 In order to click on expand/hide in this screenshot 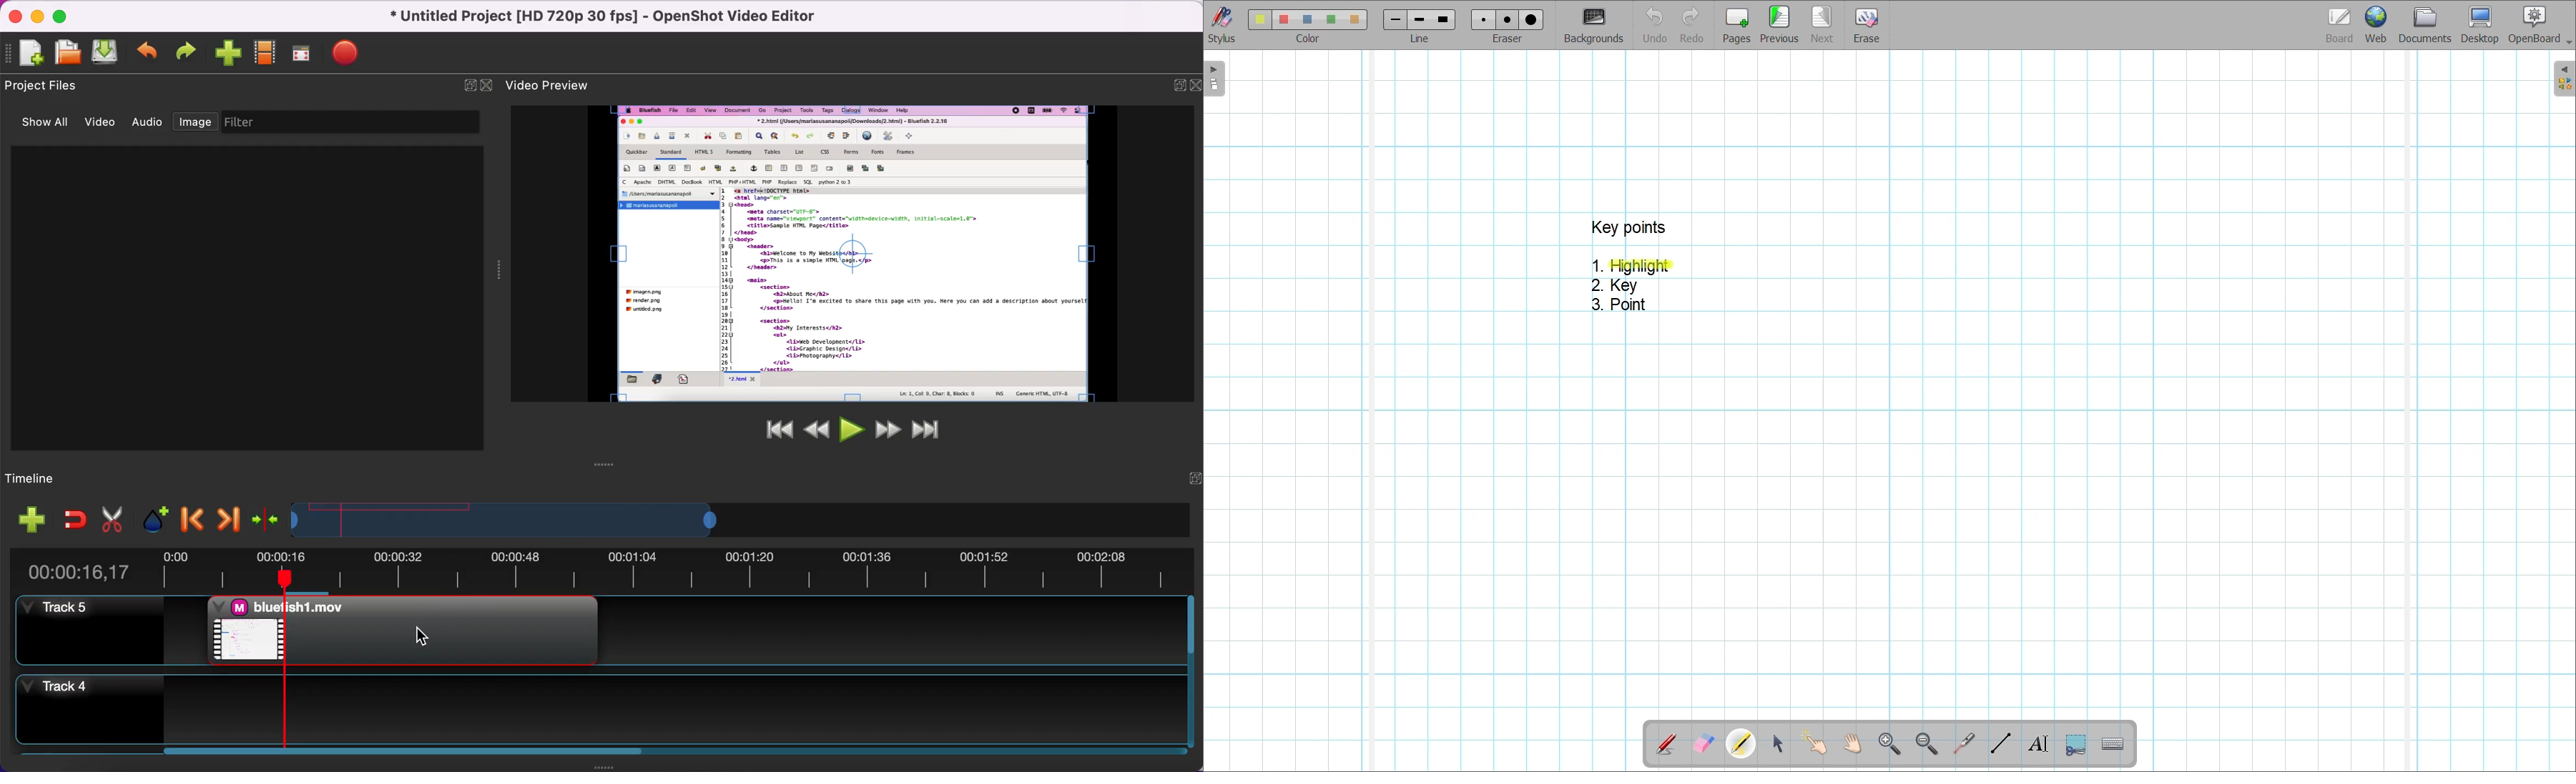, I will do `click(465, 85)`.